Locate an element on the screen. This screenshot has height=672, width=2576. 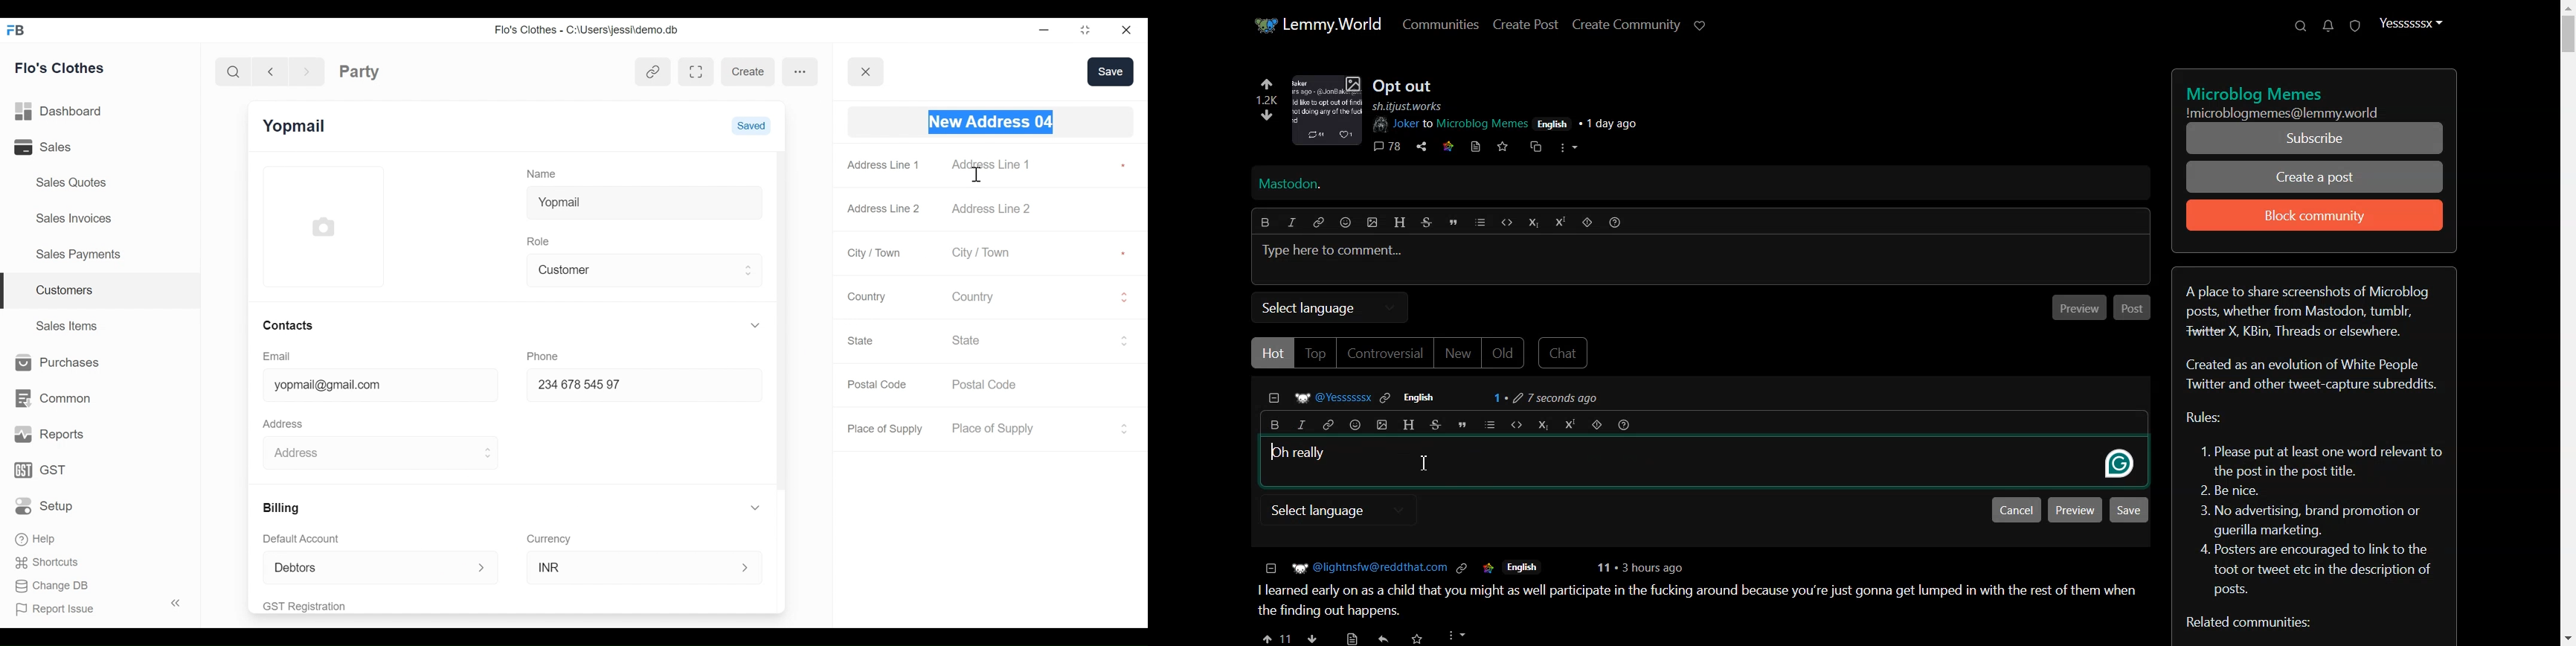
INew Address 04 is located at coordinates (990, 122).